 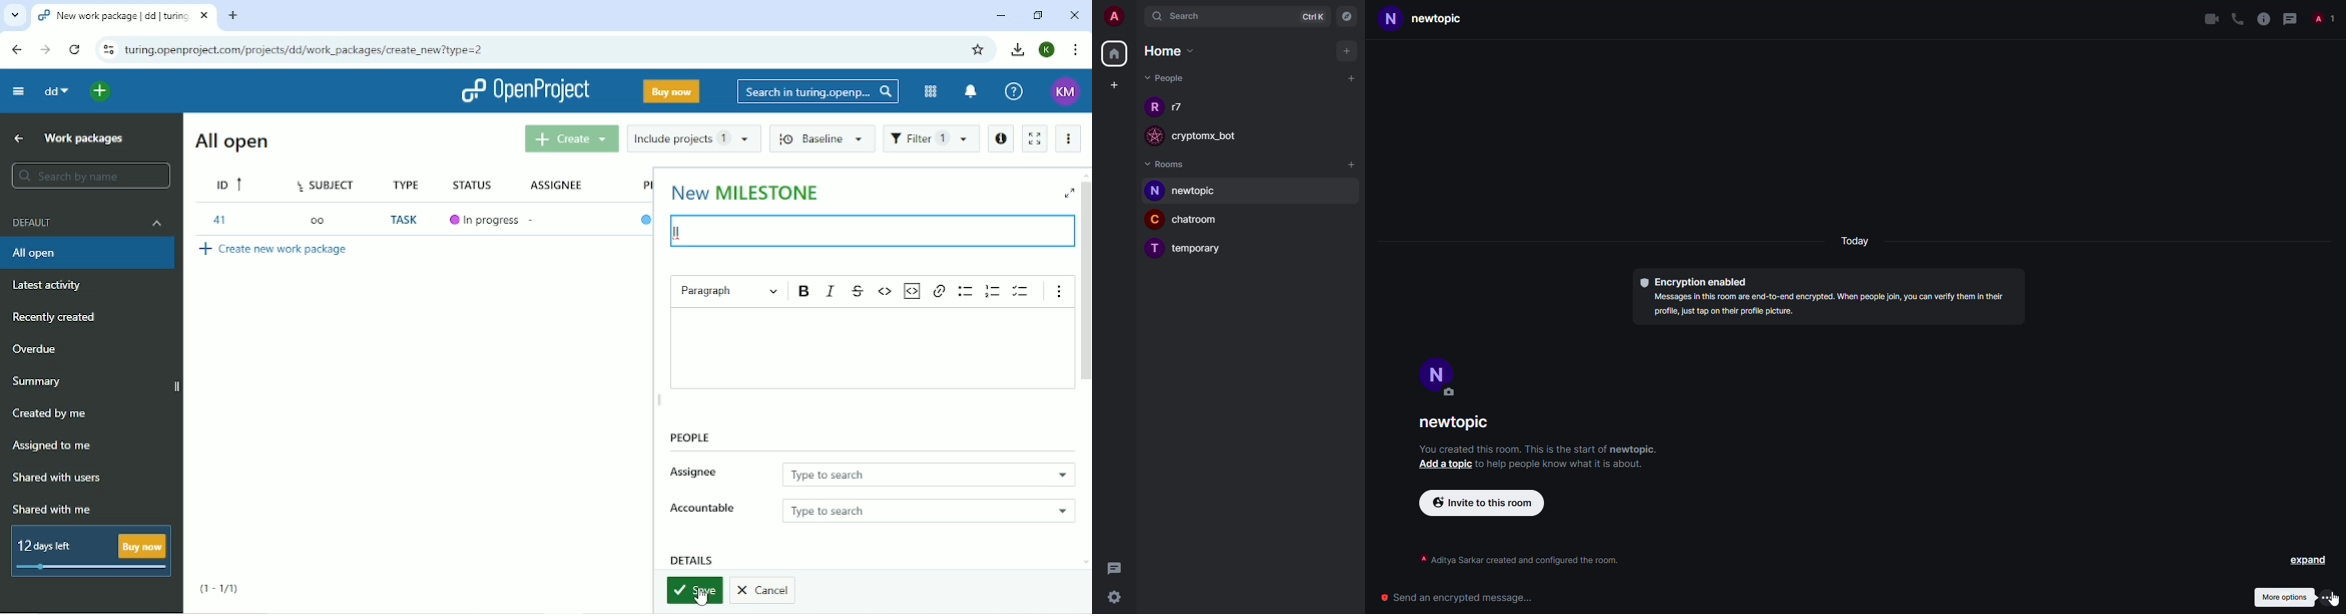 What do you see at coordinates (696, 473) in the screenshot?
I see `Assignee` at bounding box center [696, 473].